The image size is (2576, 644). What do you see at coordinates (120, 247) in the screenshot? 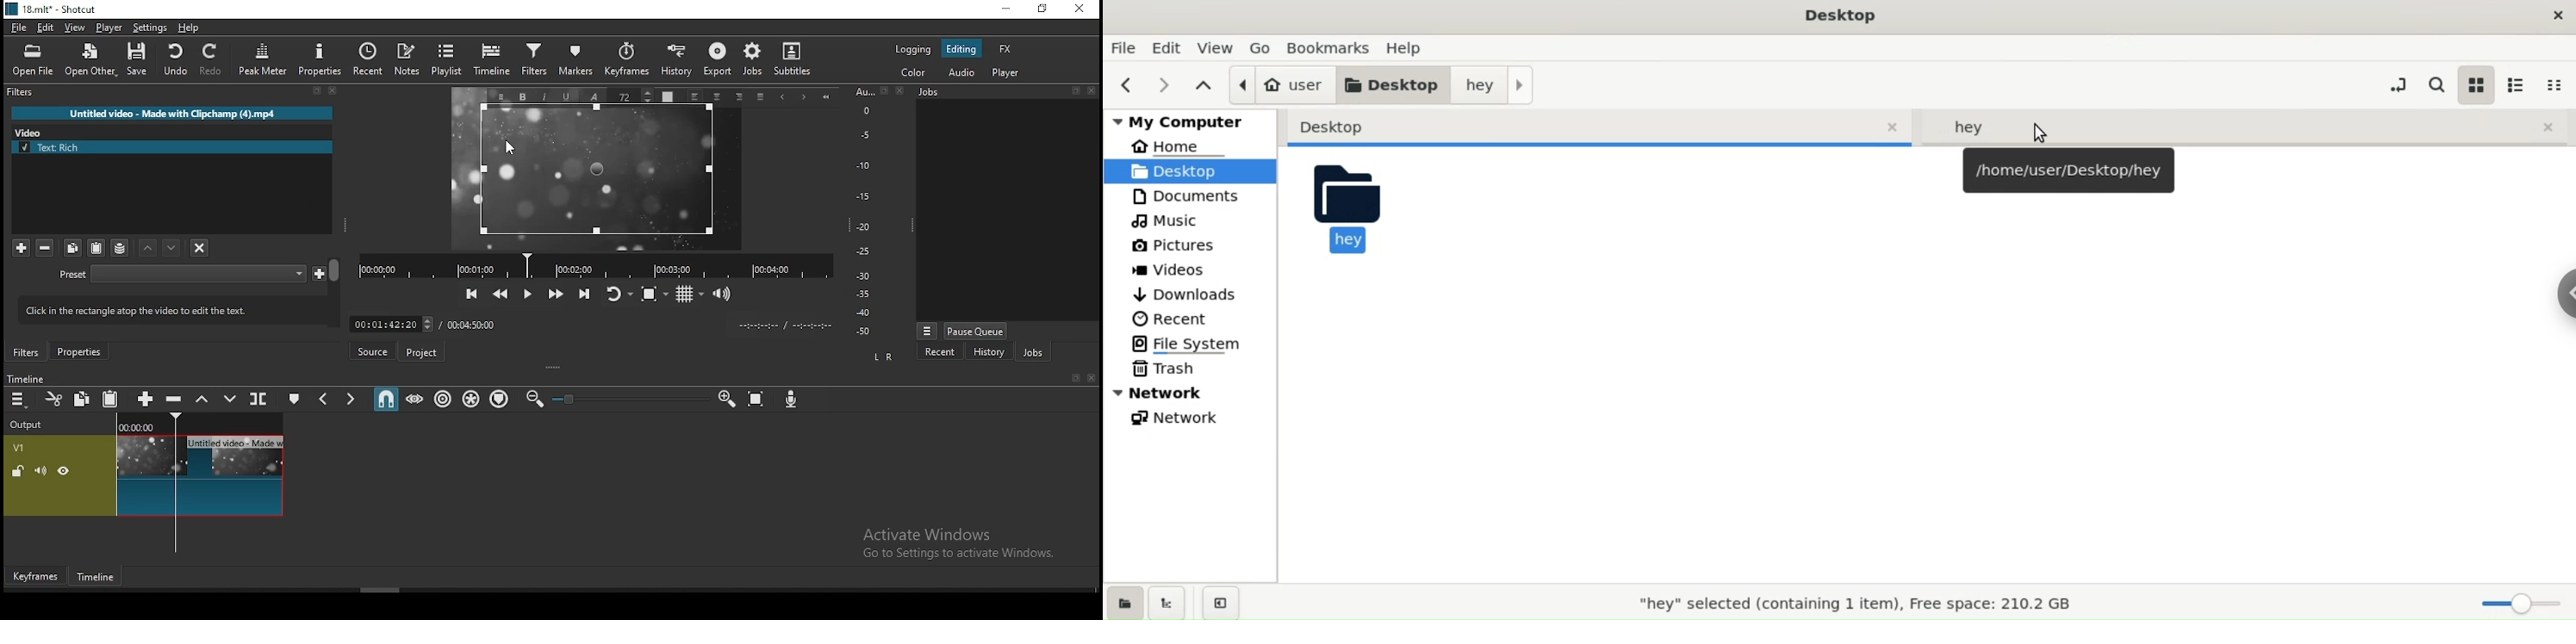
I see `save filter sets` at bounding box center [120, 247].